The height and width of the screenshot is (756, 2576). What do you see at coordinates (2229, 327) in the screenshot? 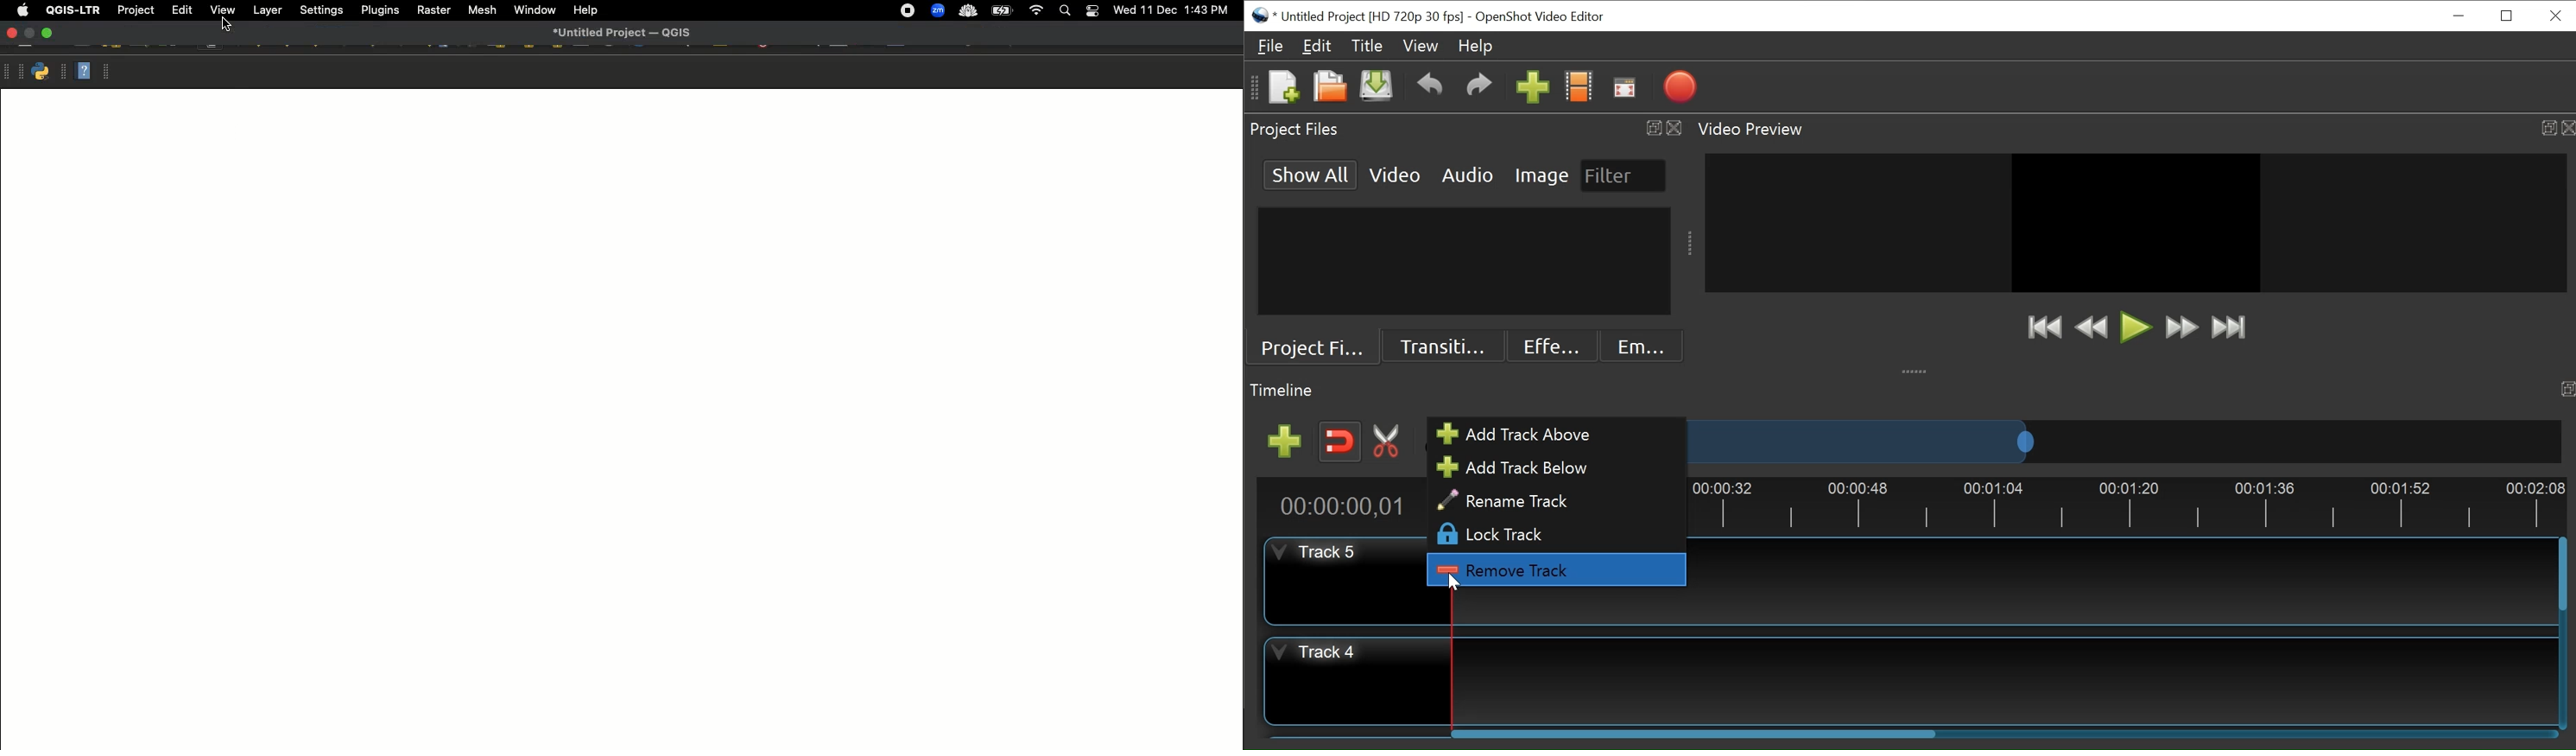
I see `Jump To the End` at bounding box center [2229, 327].